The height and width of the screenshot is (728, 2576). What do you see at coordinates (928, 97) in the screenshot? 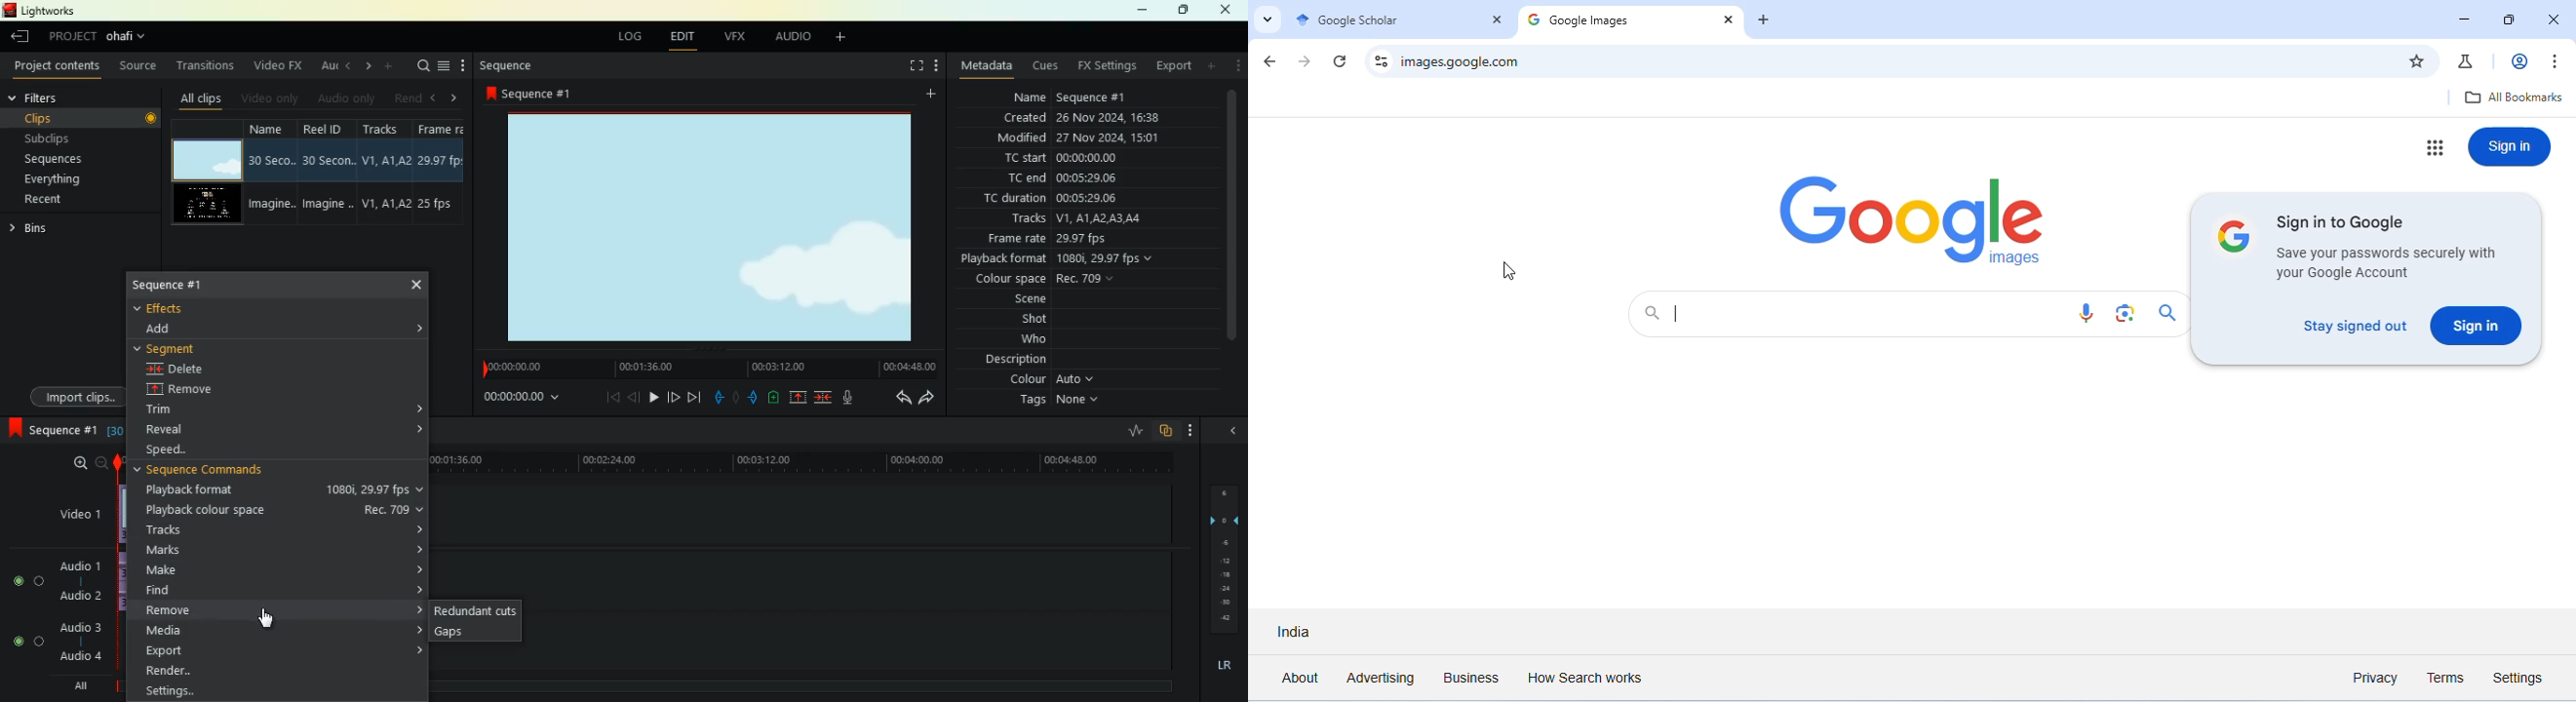
I see `add` at bounding box center [928, 97].